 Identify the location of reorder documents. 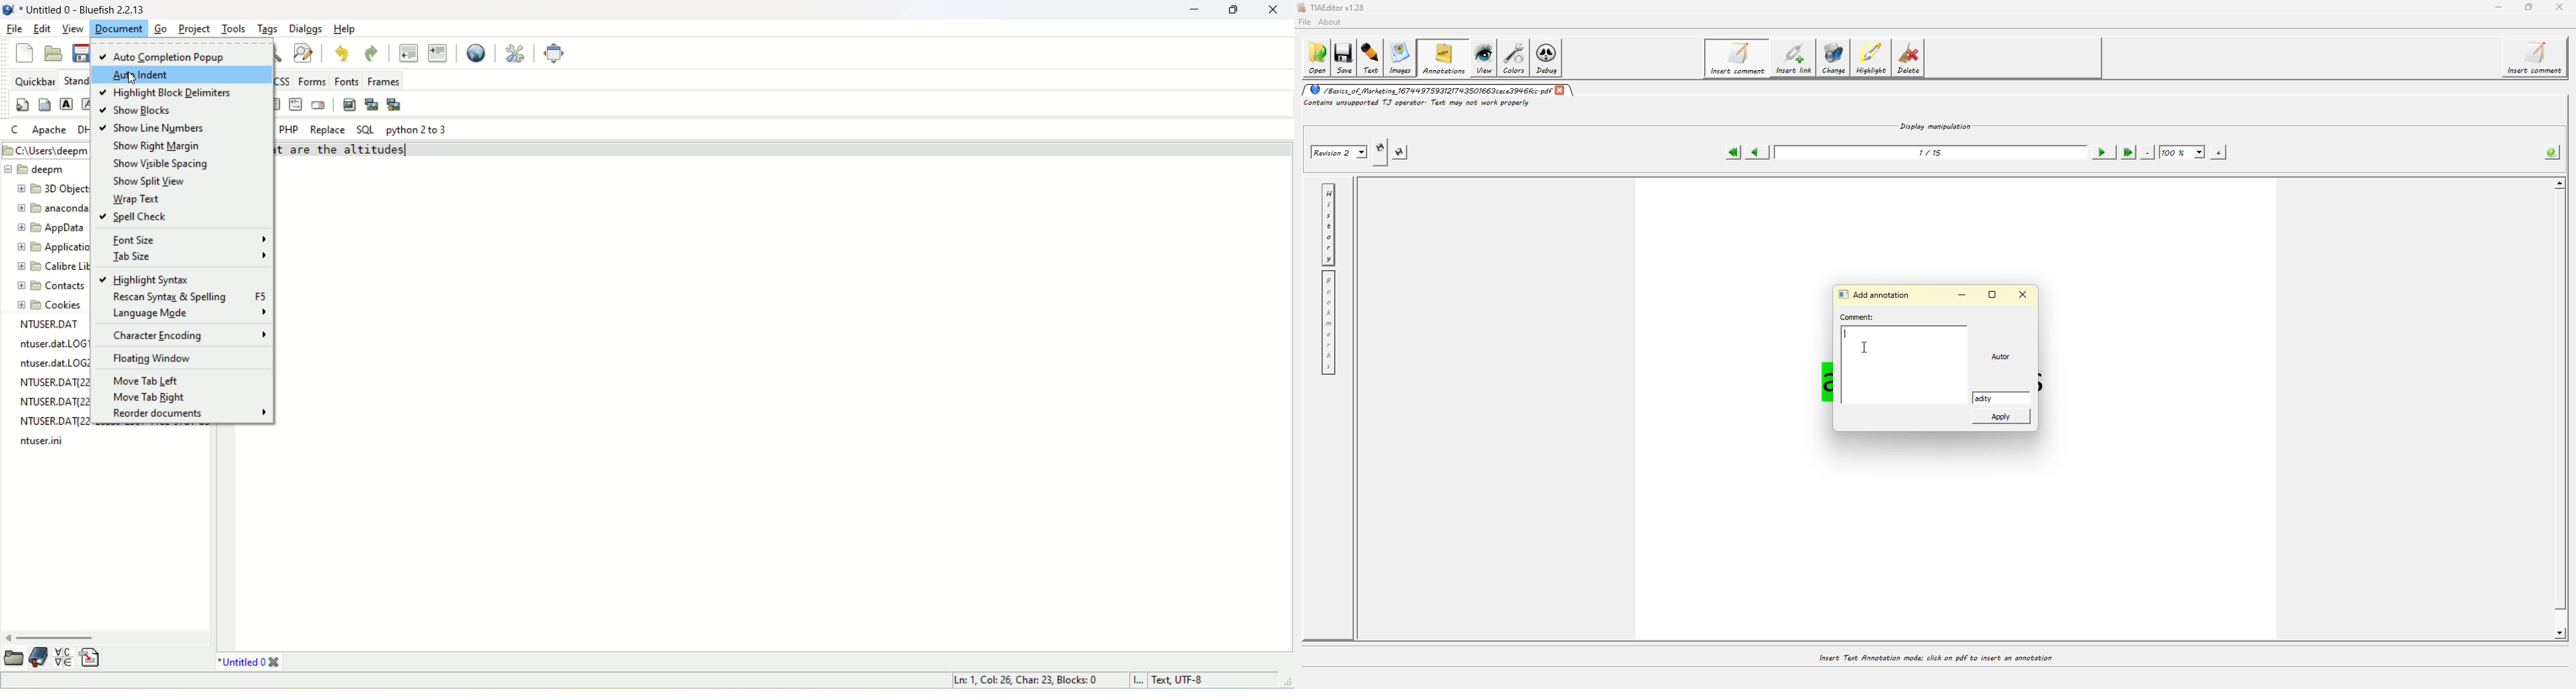
(187, 415).